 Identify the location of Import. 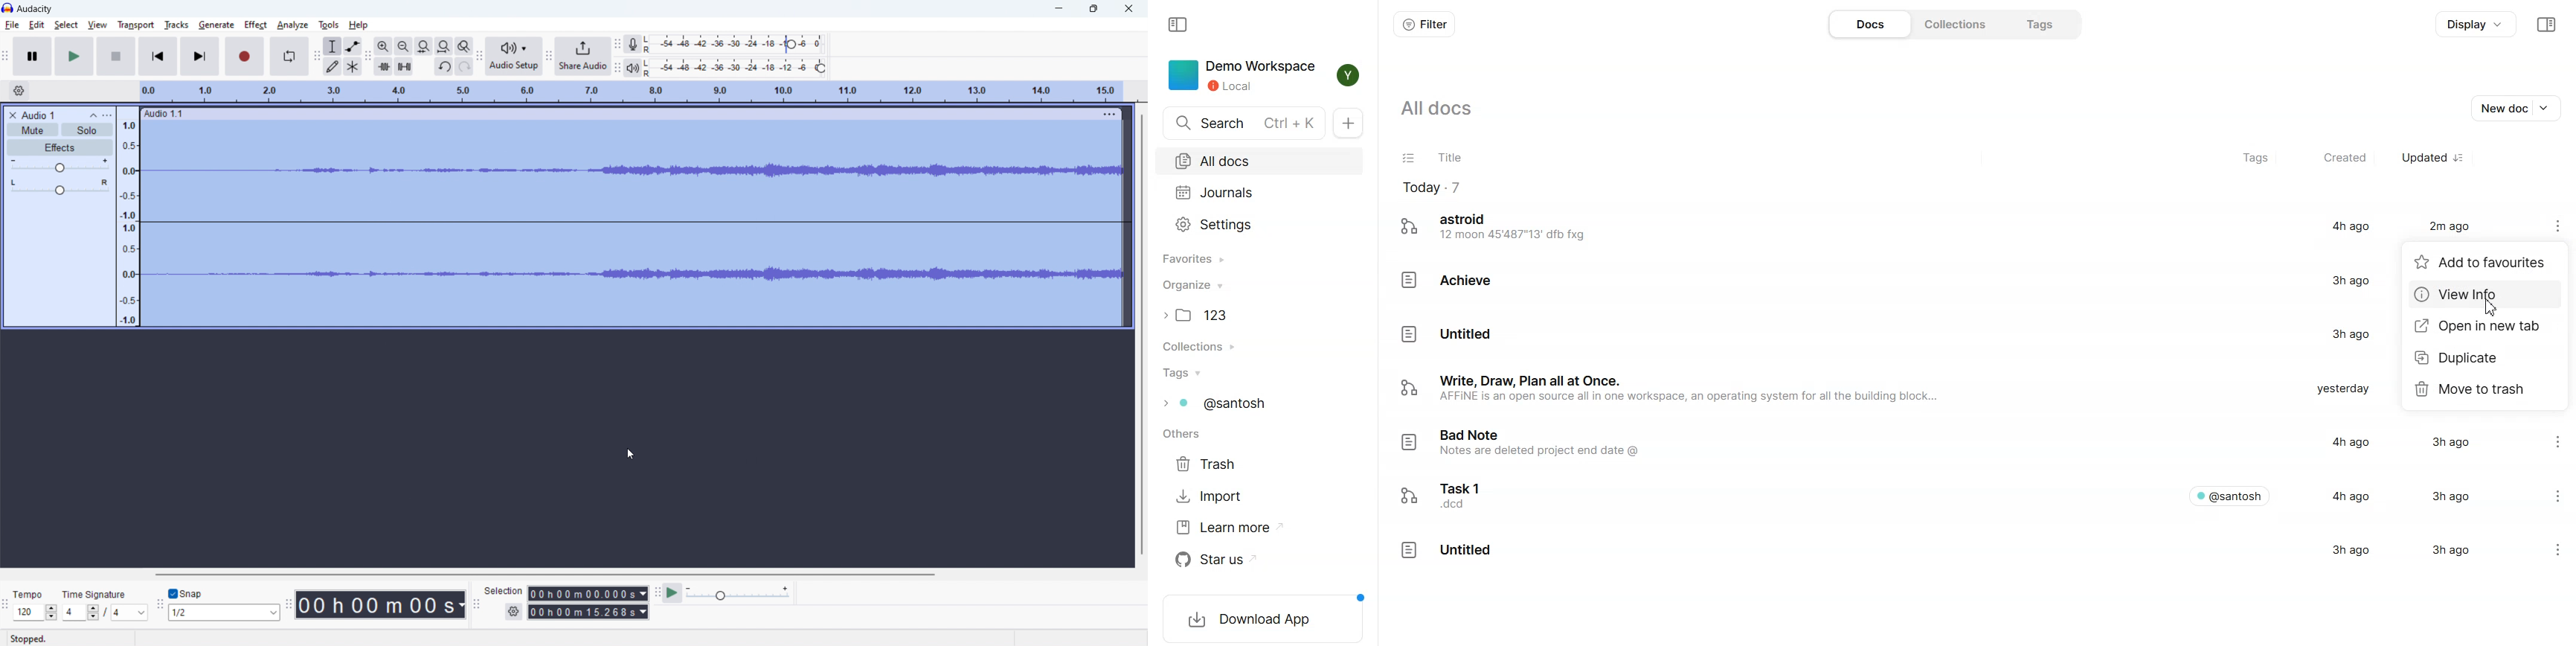
(1214, 496).